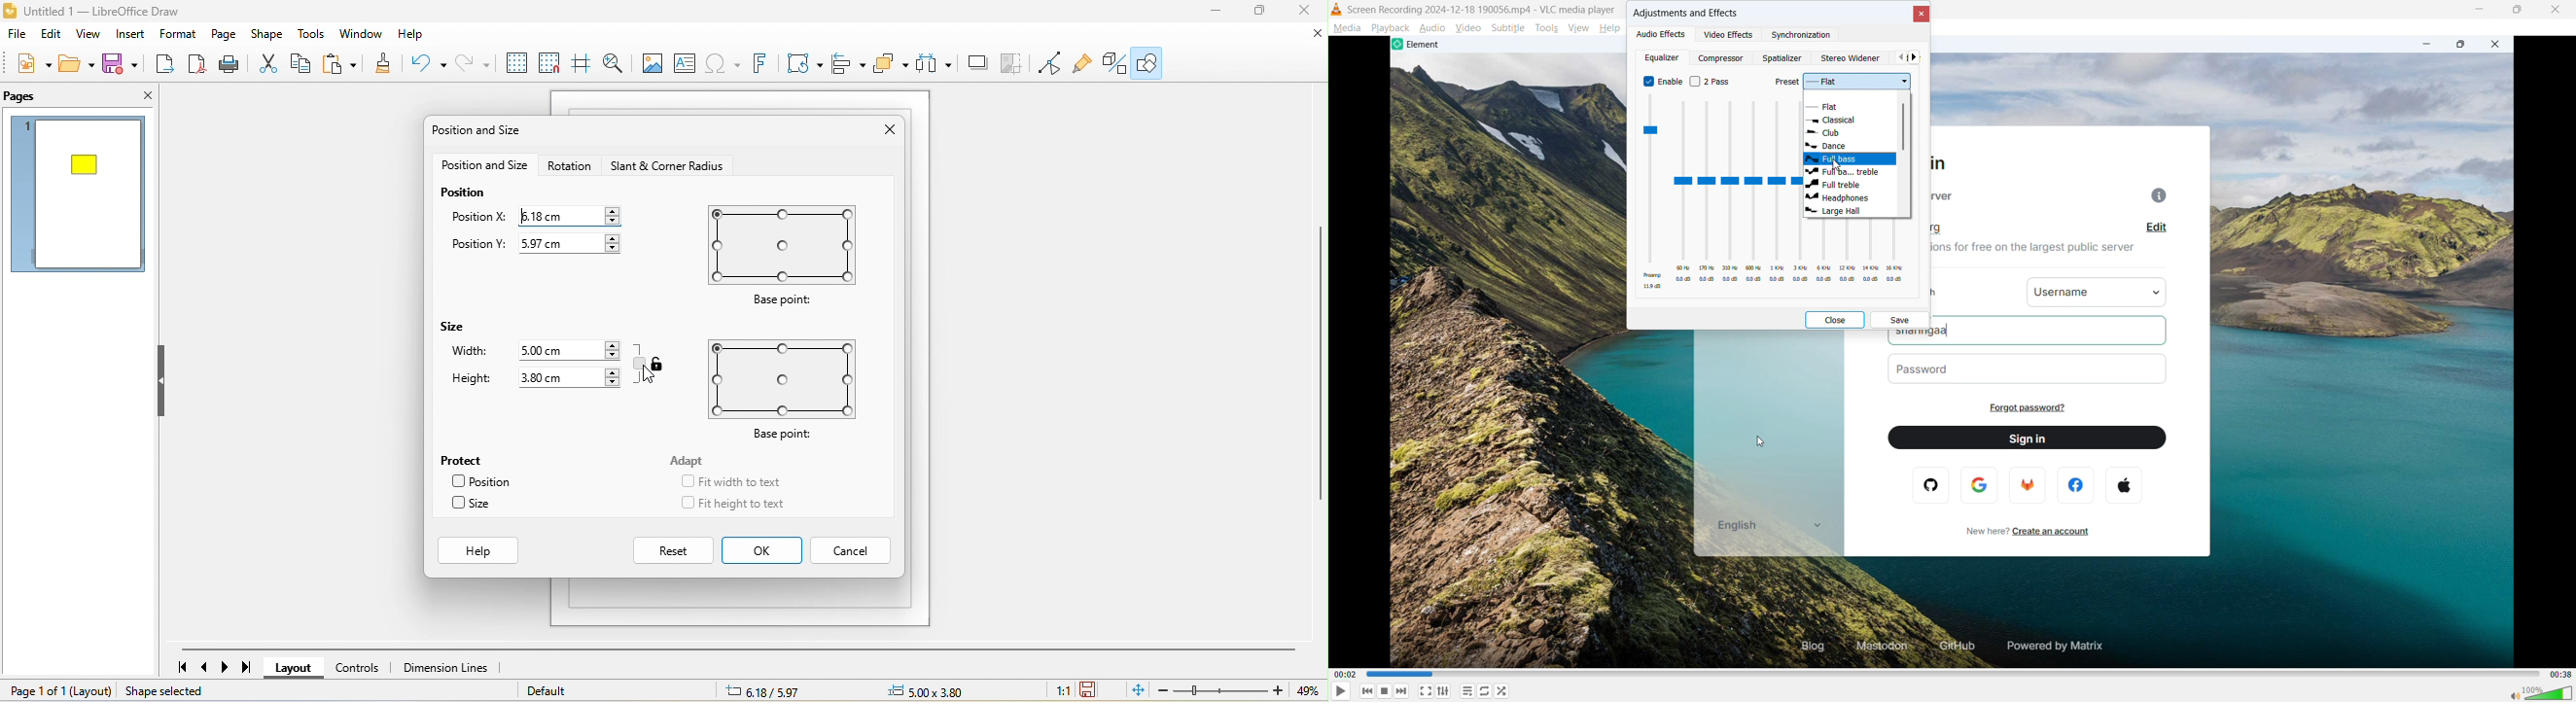 This screenshot has height=728, width=2576. Describe the element at coordinates (936, 62) in the screenshot. I see `select at least three object to distribute` at that location.